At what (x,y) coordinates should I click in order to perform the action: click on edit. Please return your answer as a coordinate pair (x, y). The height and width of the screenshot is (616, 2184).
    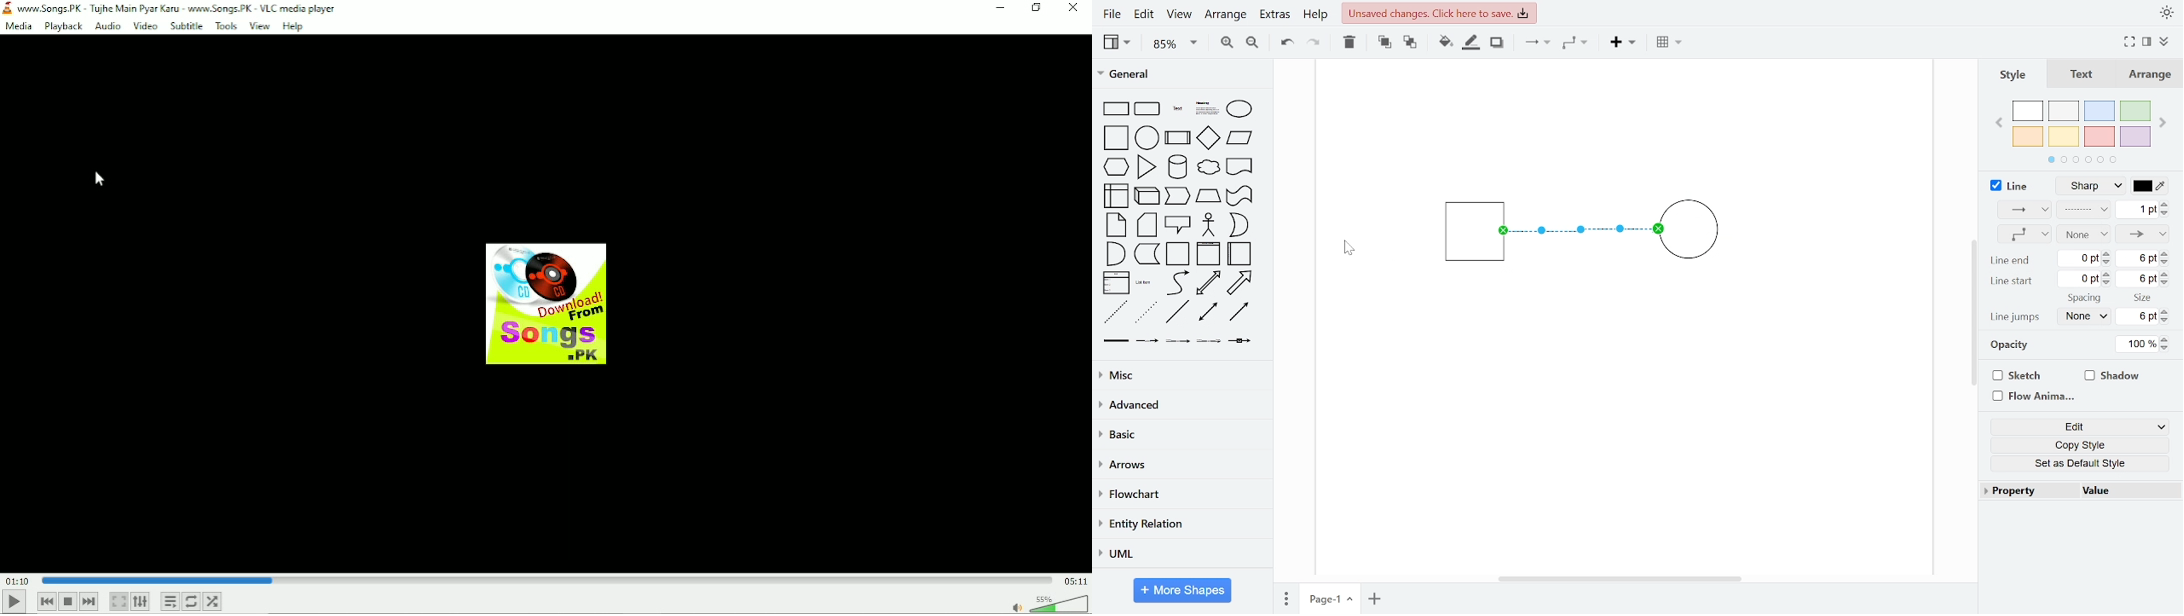
    Looking at the image, I should click on (2083, 426).